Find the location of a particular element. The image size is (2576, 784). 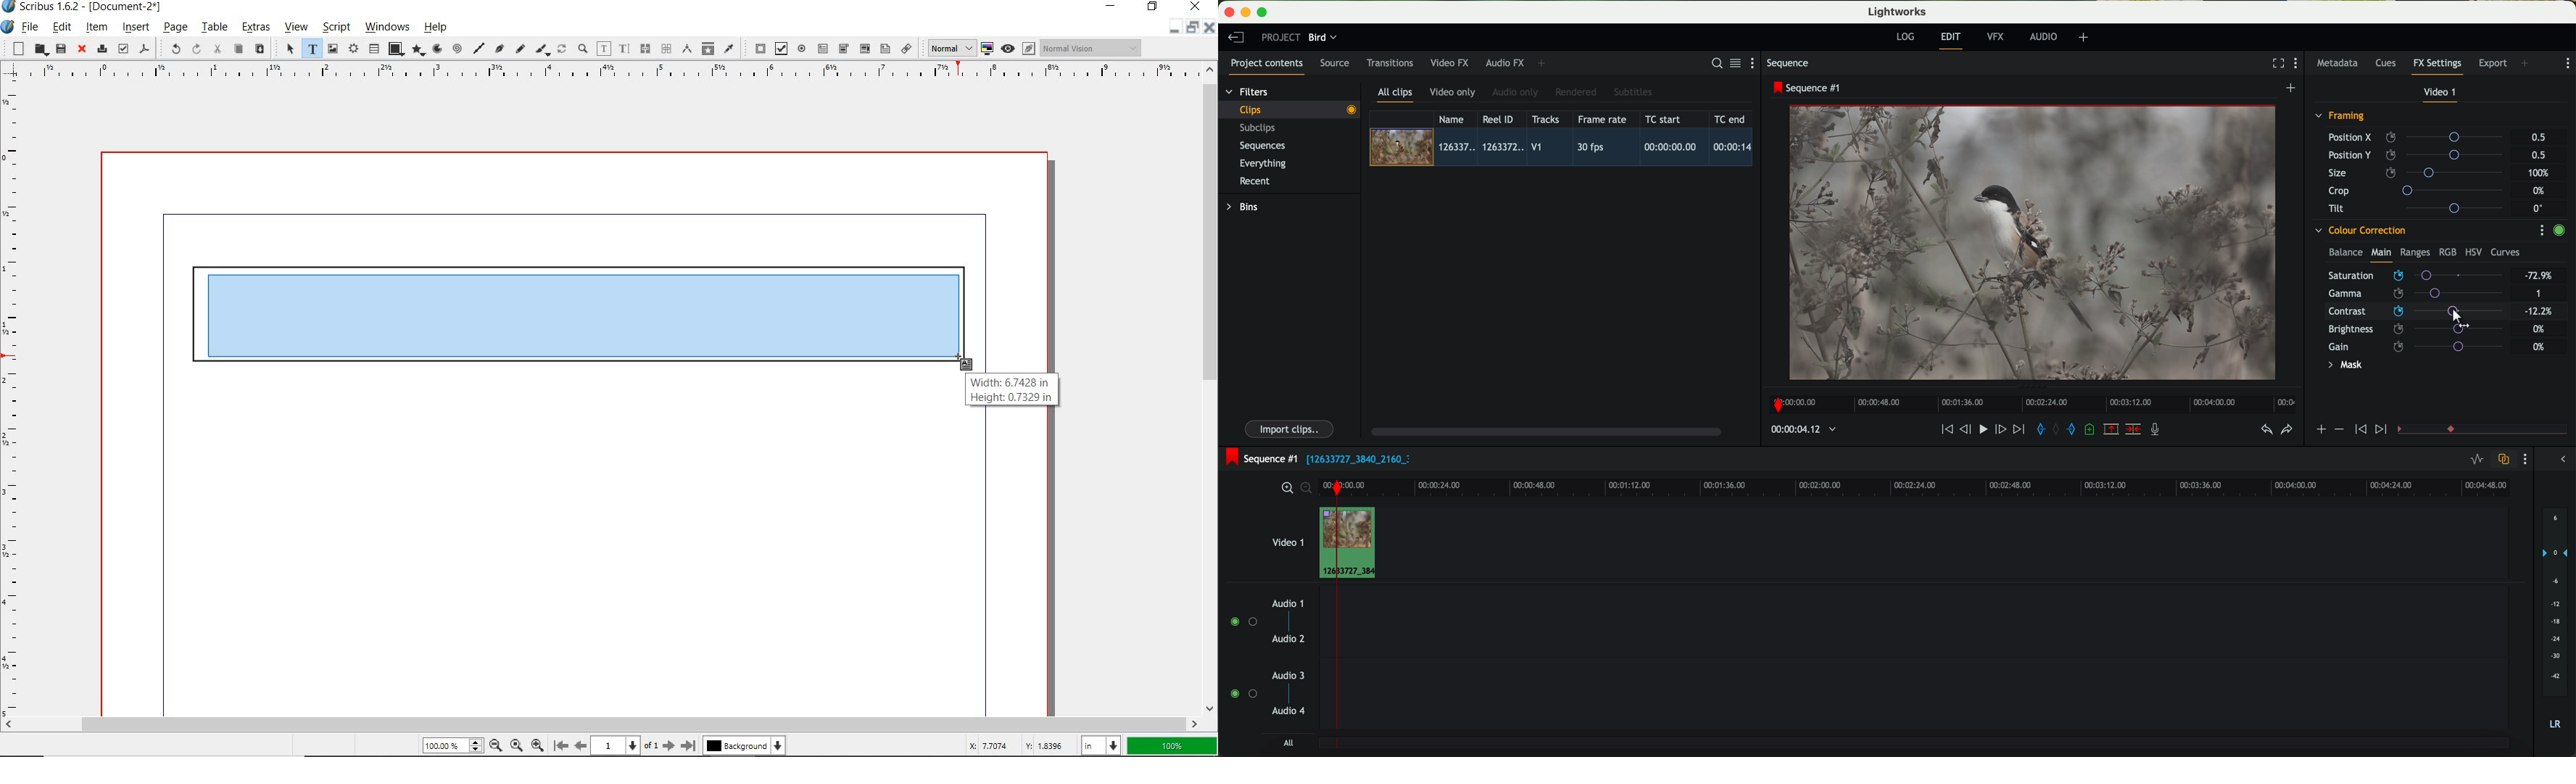

system name is located at coordinates (83, 7).